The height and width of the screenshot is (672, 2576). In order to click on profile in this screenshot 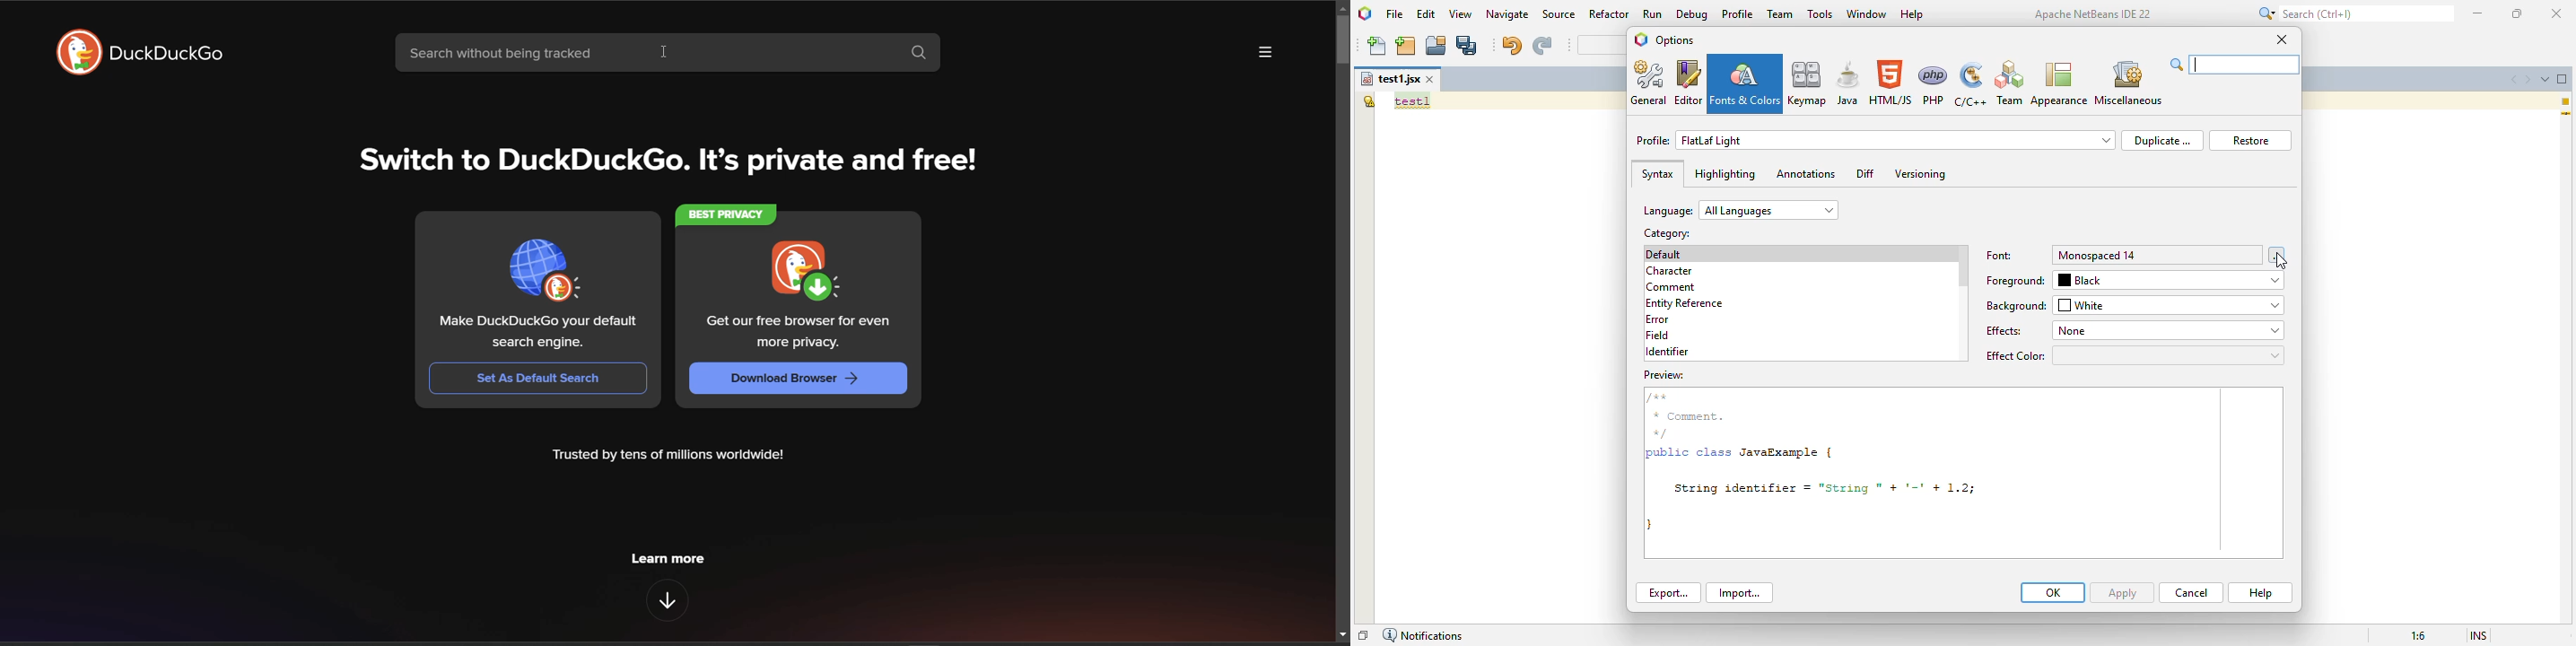, I will do `click(1876, 140)`.